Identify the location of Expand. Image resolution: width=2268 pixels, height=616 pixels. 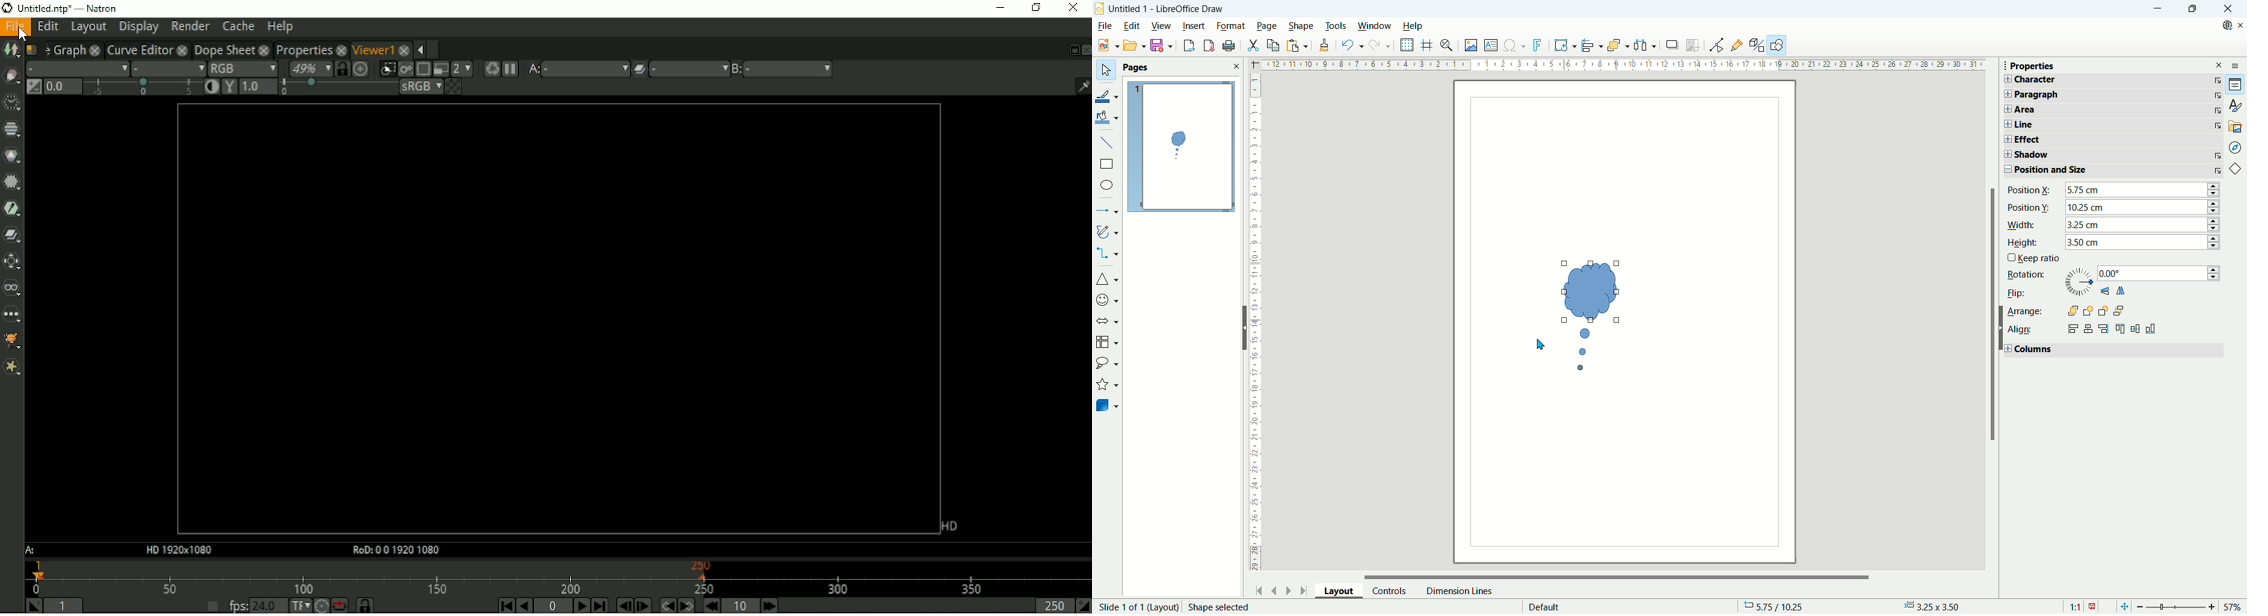
(2006, 78).